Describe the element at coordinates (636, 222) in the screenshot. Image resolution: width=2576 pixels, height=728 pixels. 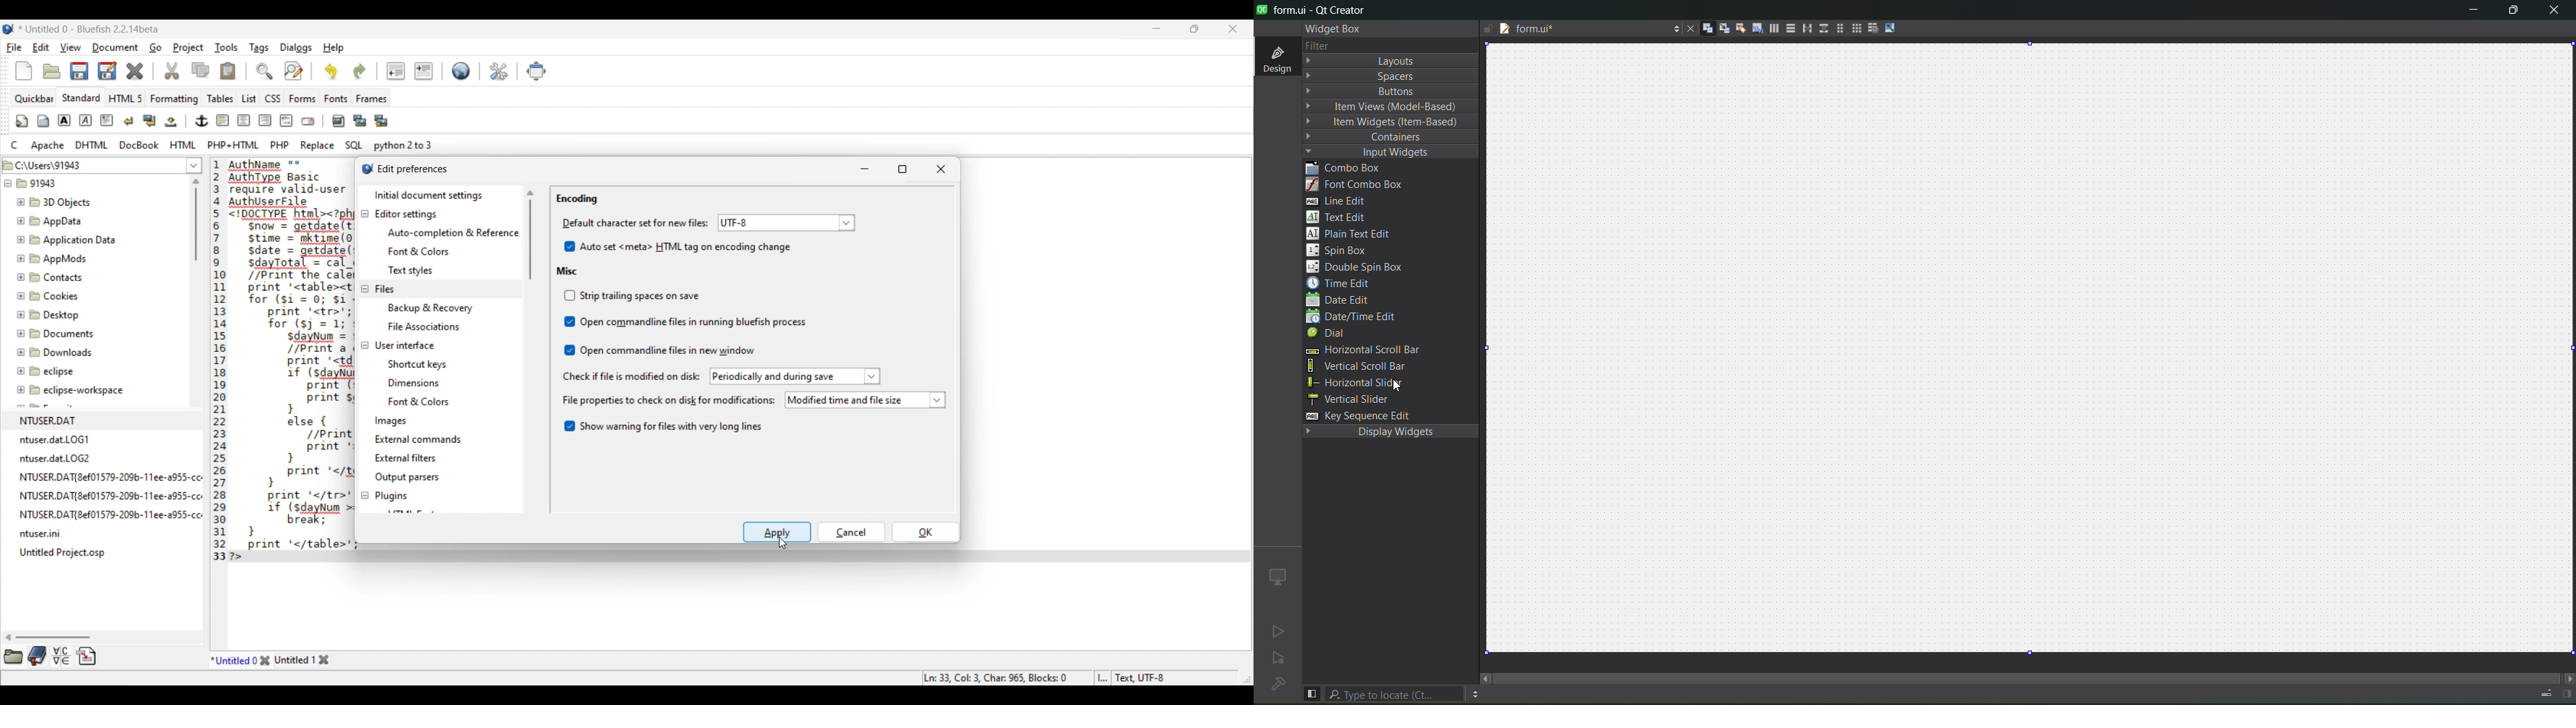
I see `Indicates Mime type settings` at that location.